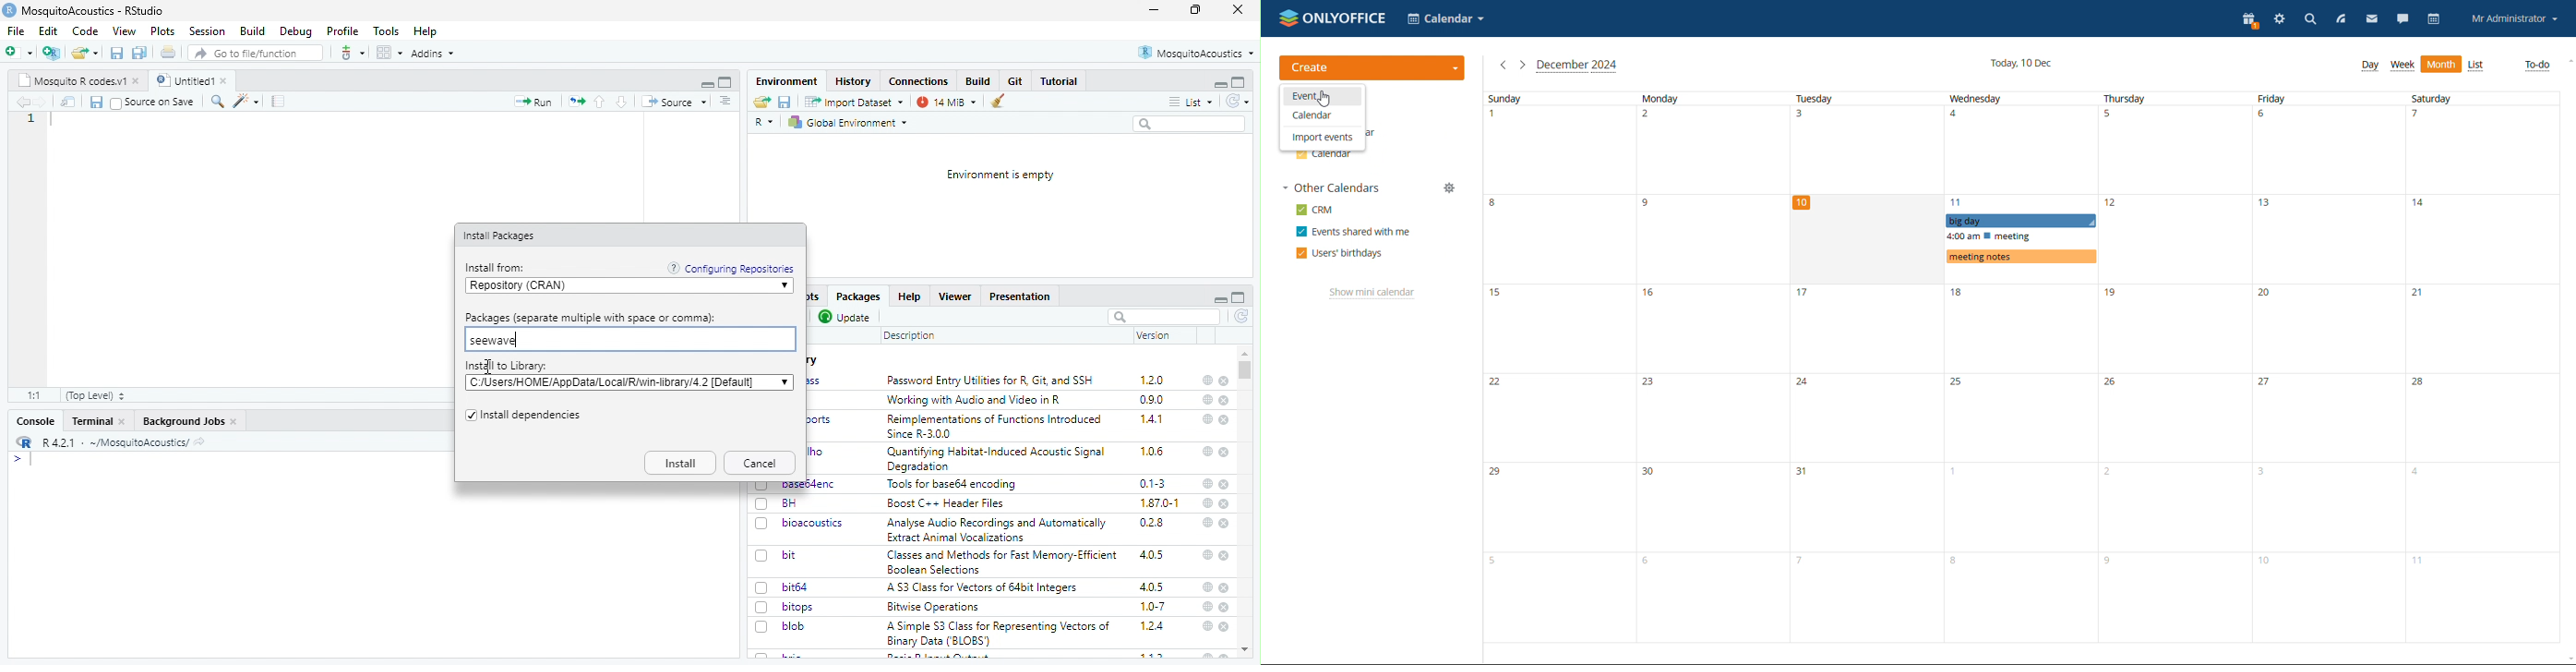  What do you see at coordinates (1001, 562) in the screenshot?
I see `Classes and Methods for Fast Memory-Efficient
[rrr —` at bounding box center [1001, 562].